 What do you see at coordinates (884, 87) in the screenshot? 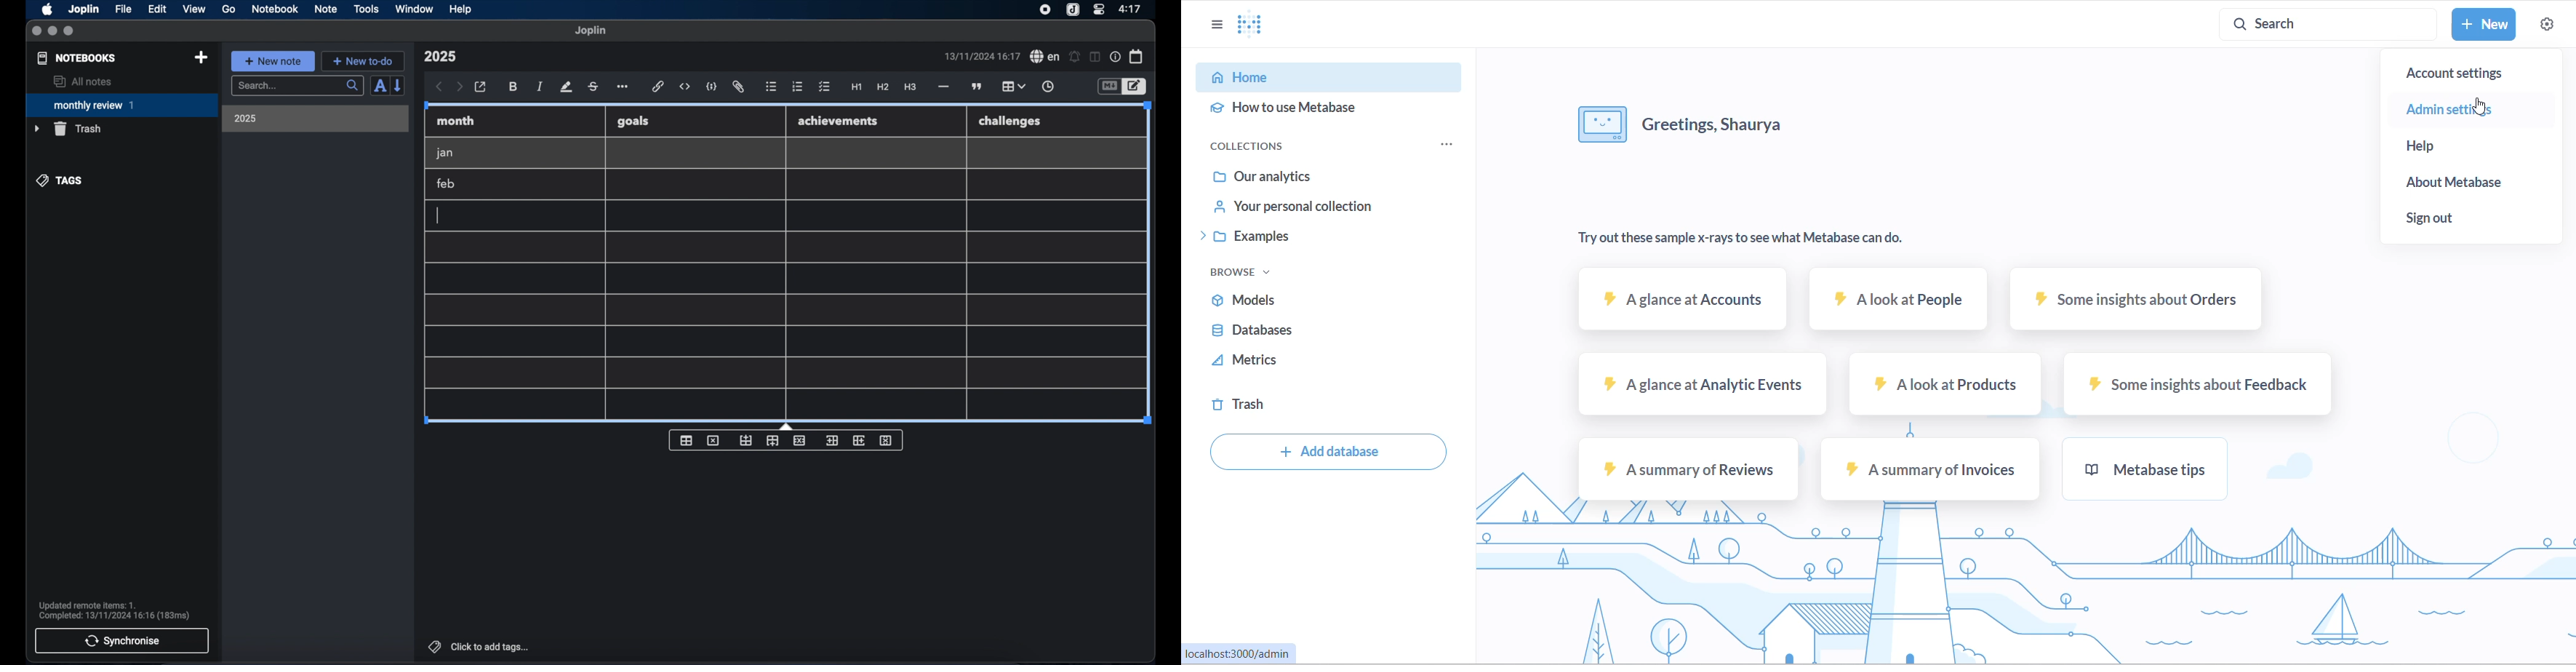
I see `heading 2` at bounding box center [884, 87].